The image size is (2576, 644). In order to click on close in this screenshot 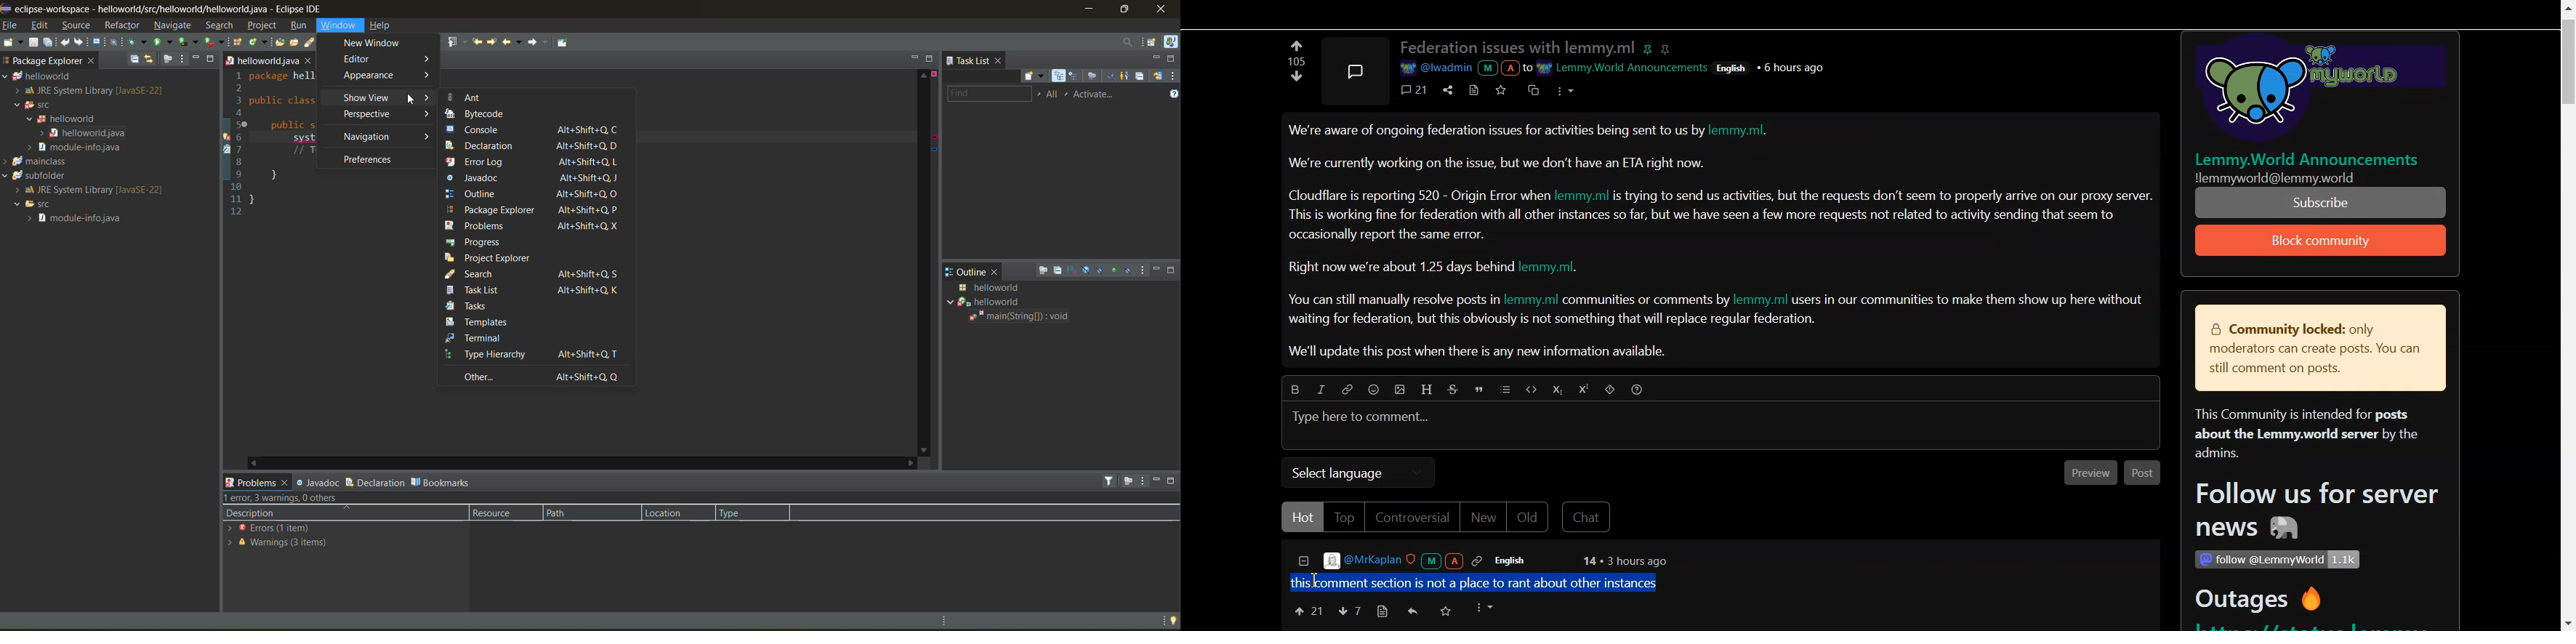, I will do `click(1166, 9)`.